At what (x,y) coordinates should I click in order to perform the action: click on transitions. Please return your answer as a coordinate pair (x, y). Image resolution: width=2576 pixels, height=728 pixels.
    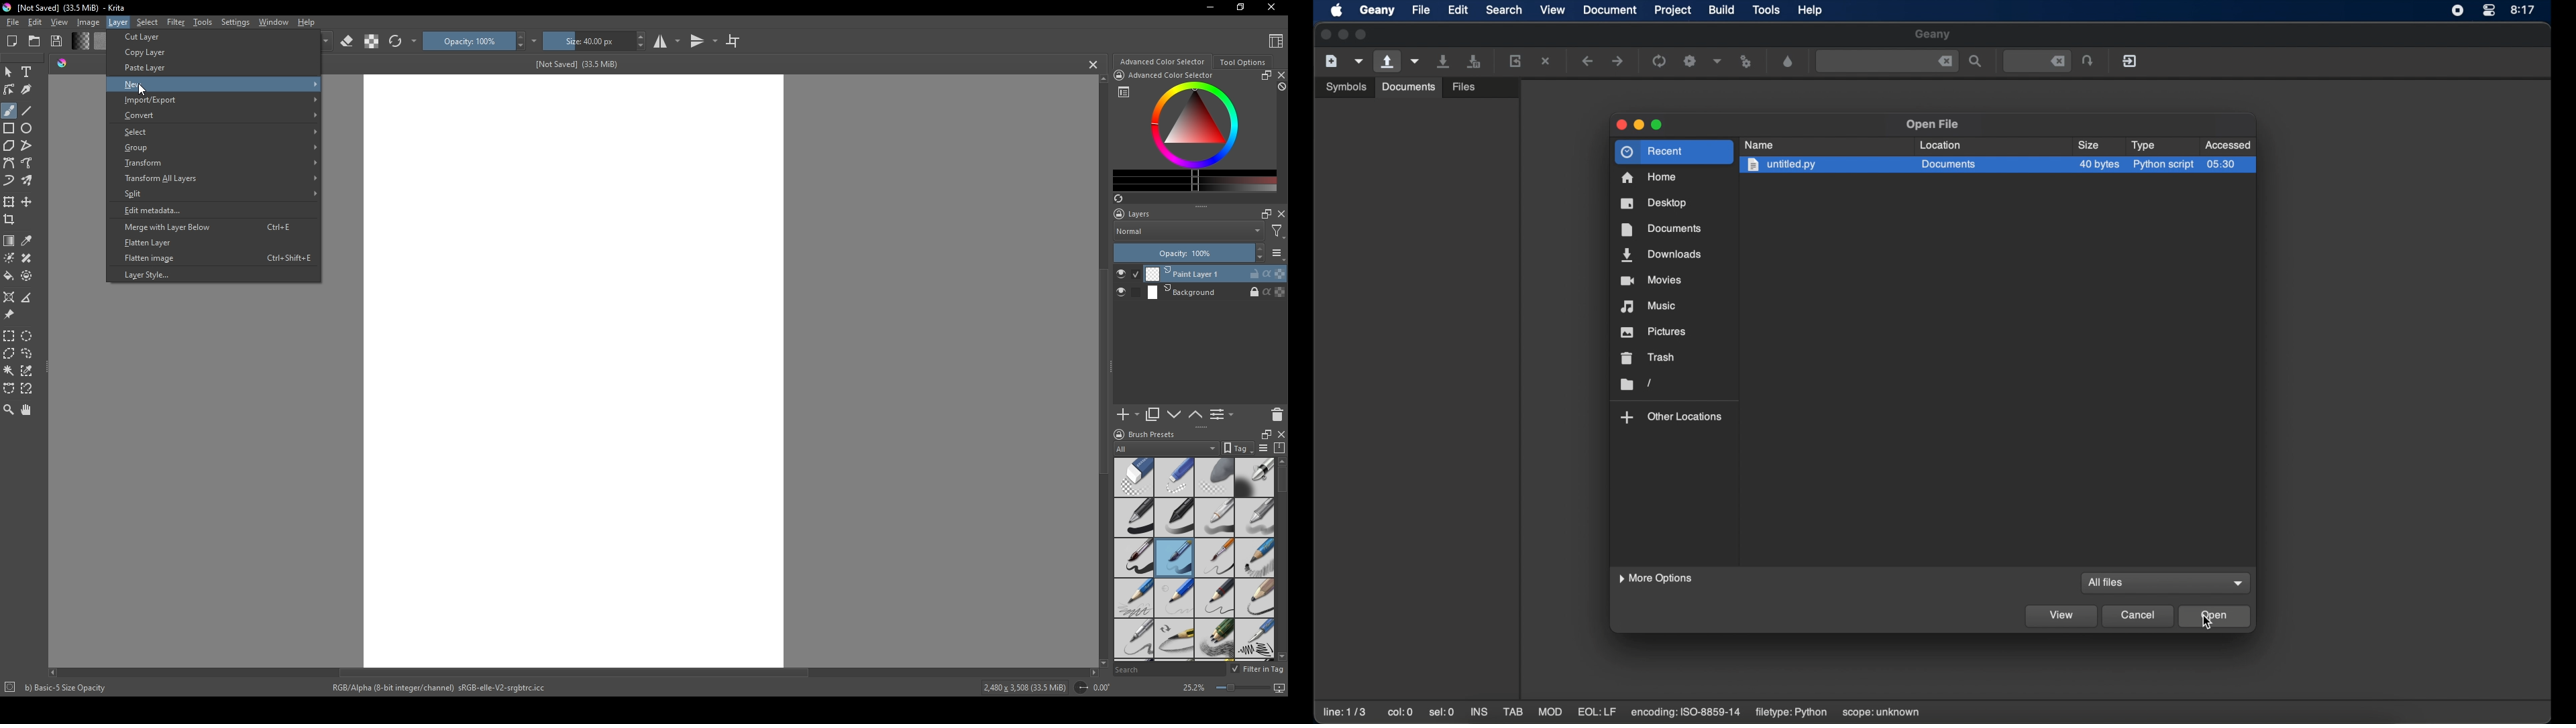
    Looking at the image, I should click on (704, 42).